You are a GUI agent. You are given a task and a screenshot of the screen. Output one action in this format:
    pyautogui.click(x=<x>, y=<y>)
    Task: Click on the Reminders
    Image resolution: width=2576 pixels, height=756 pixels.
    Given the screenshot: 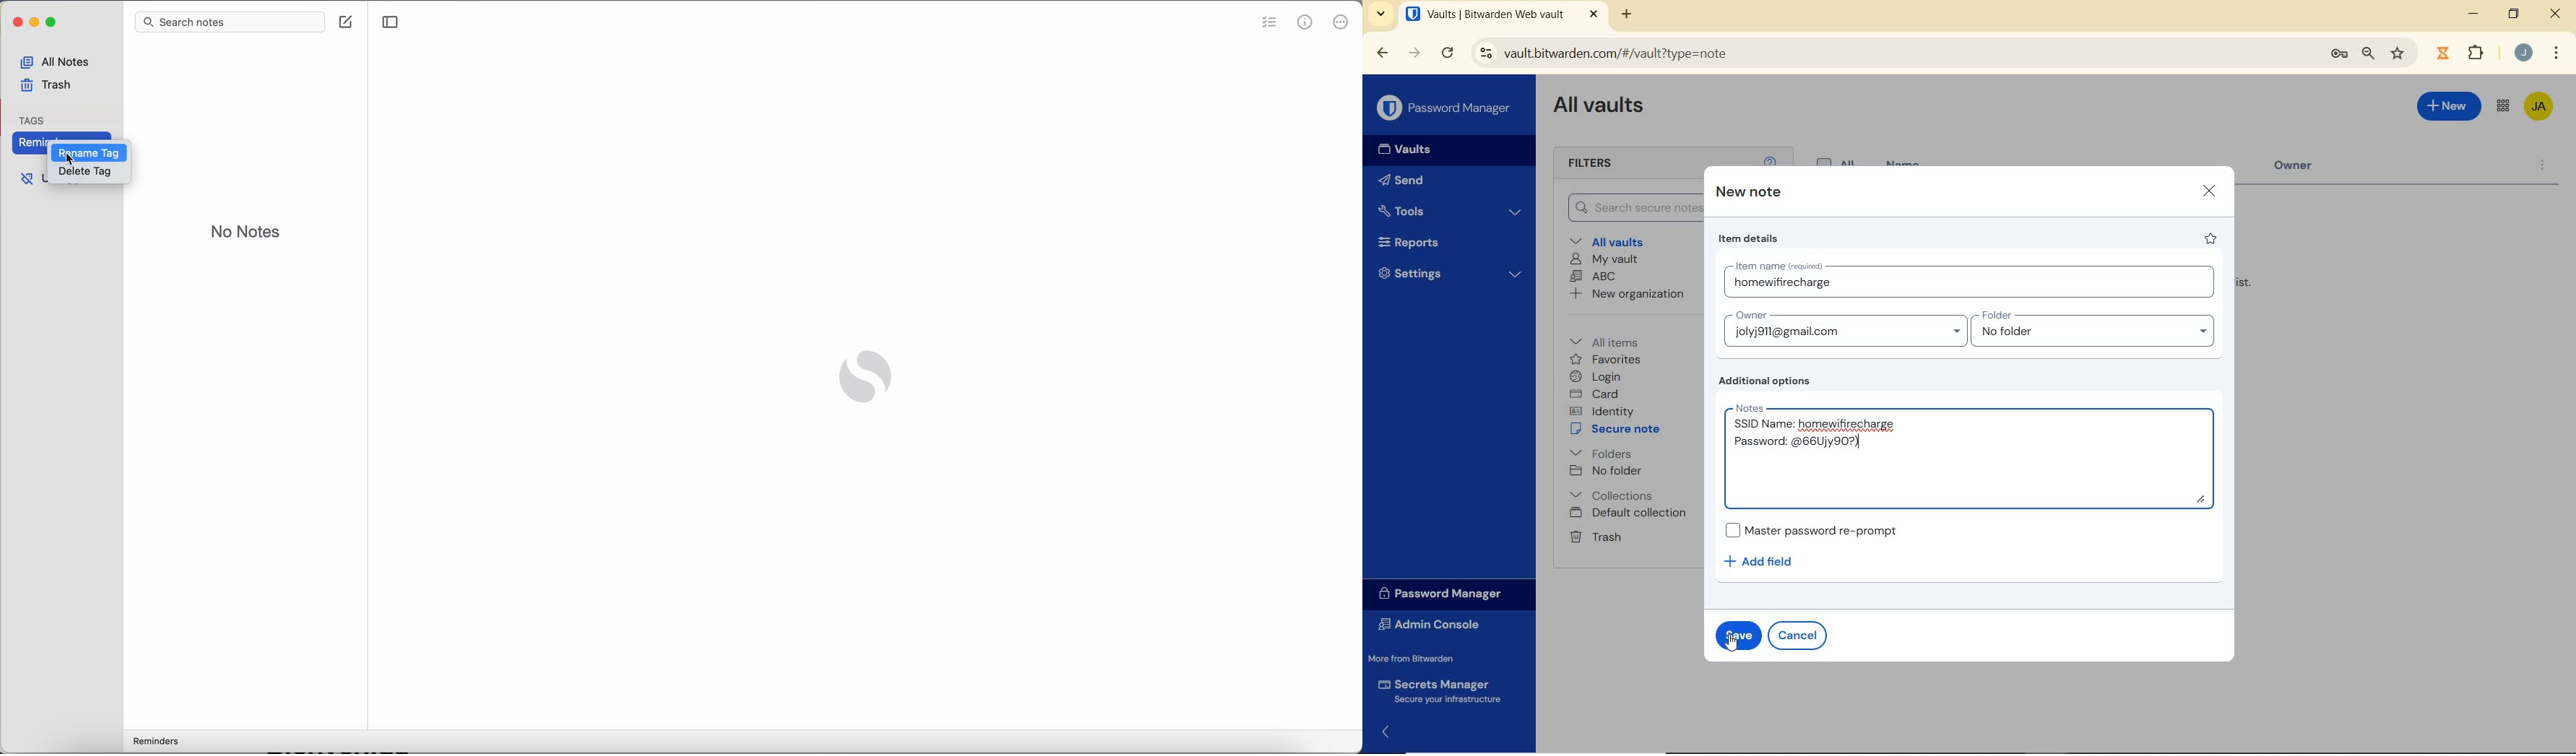 What is the action you would take?
    pyautogui.click(x=31, y=143)
    